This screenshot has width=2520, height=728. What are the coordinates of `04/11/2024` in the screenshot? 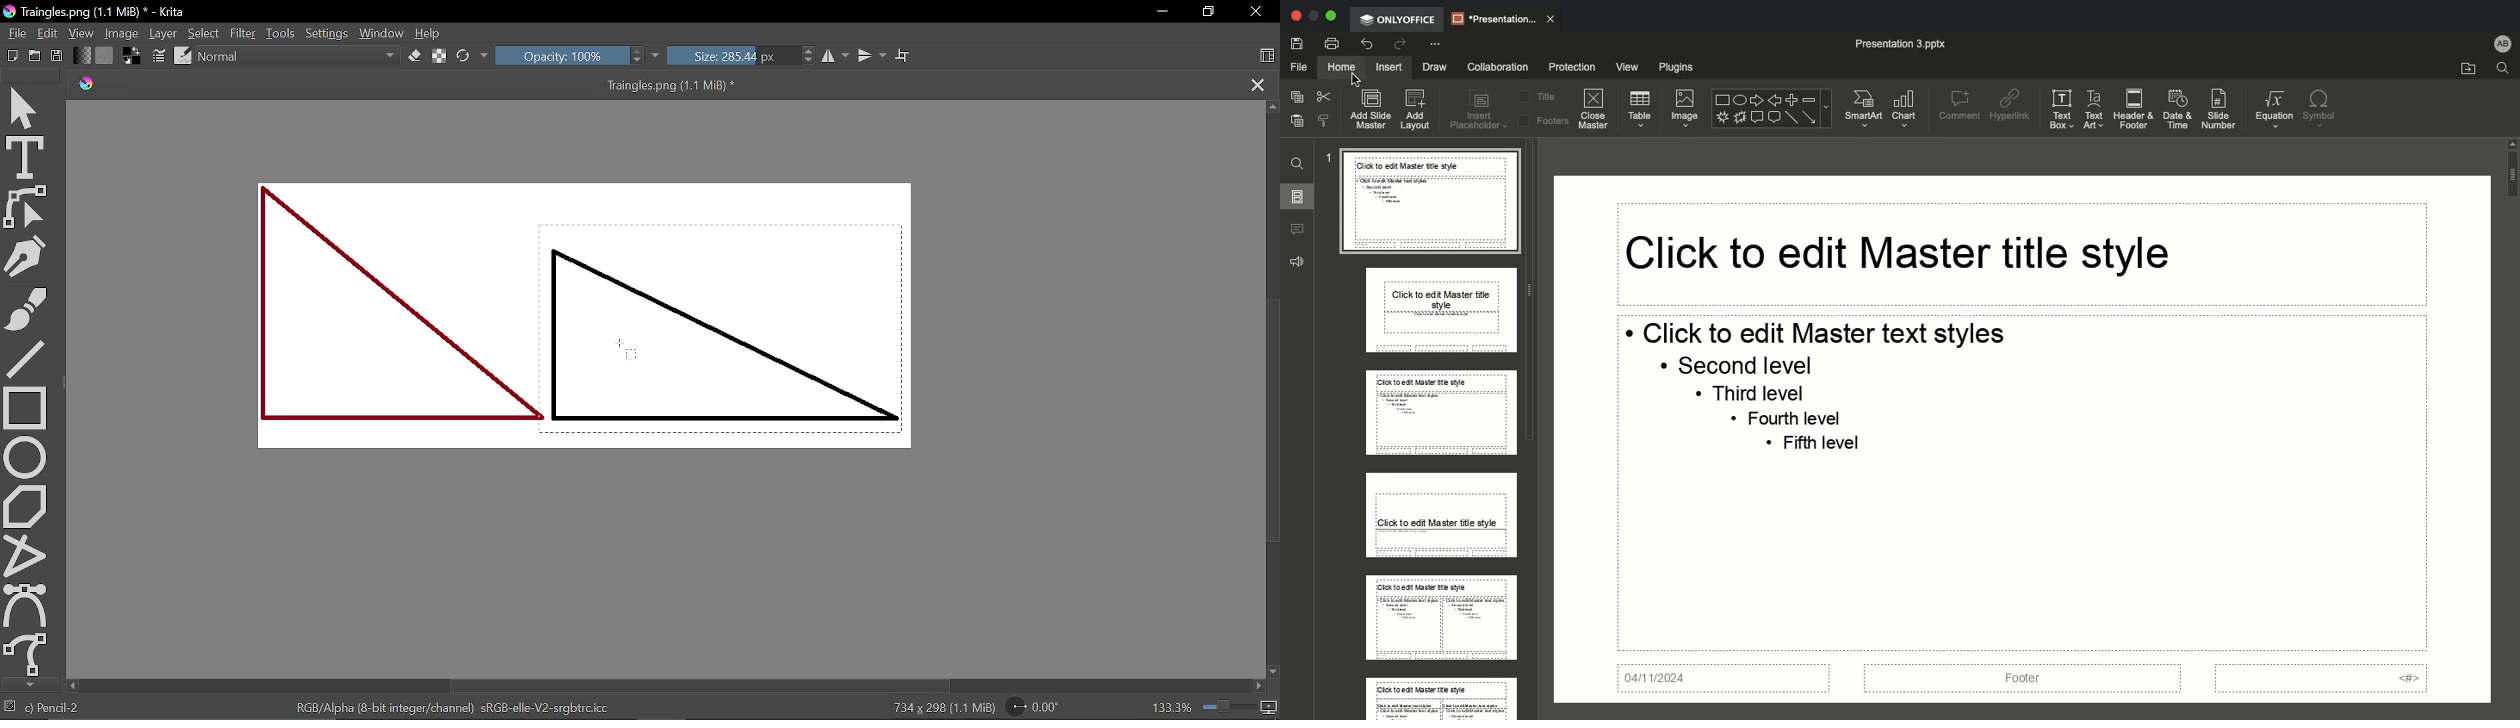 It's located at (1729, 679).